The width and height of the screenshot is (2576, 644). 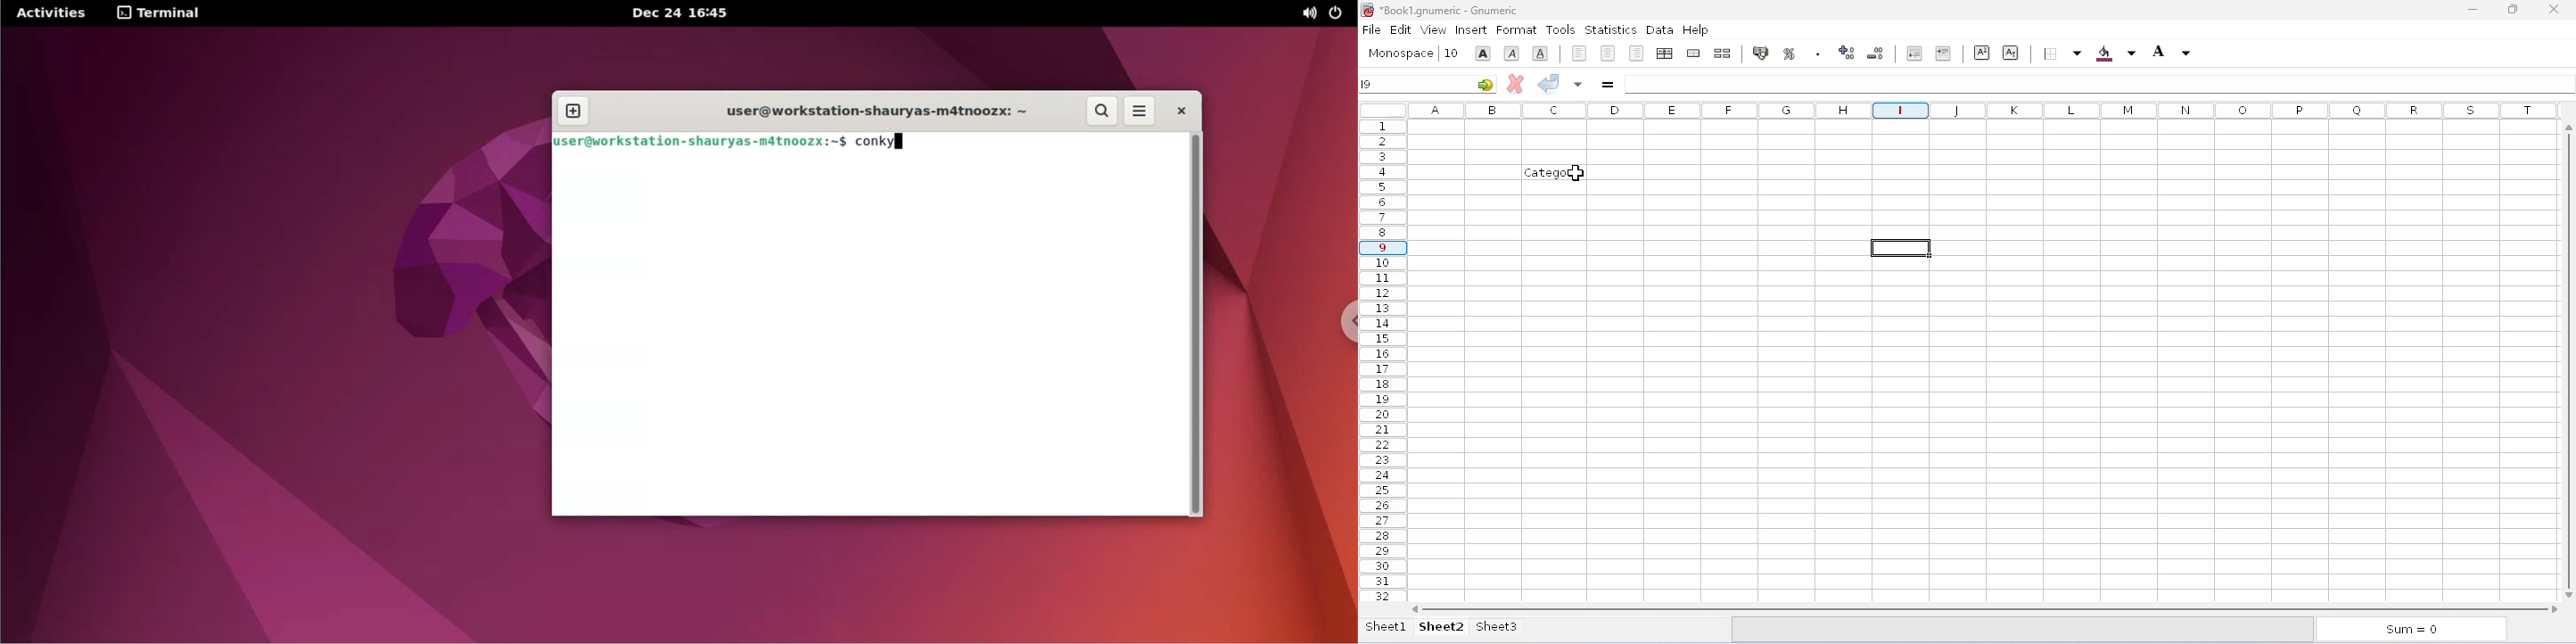 What do you see at coordinates (1471, 30) in the screenshot?
I see `insert` at bounding box center [1471, 30].